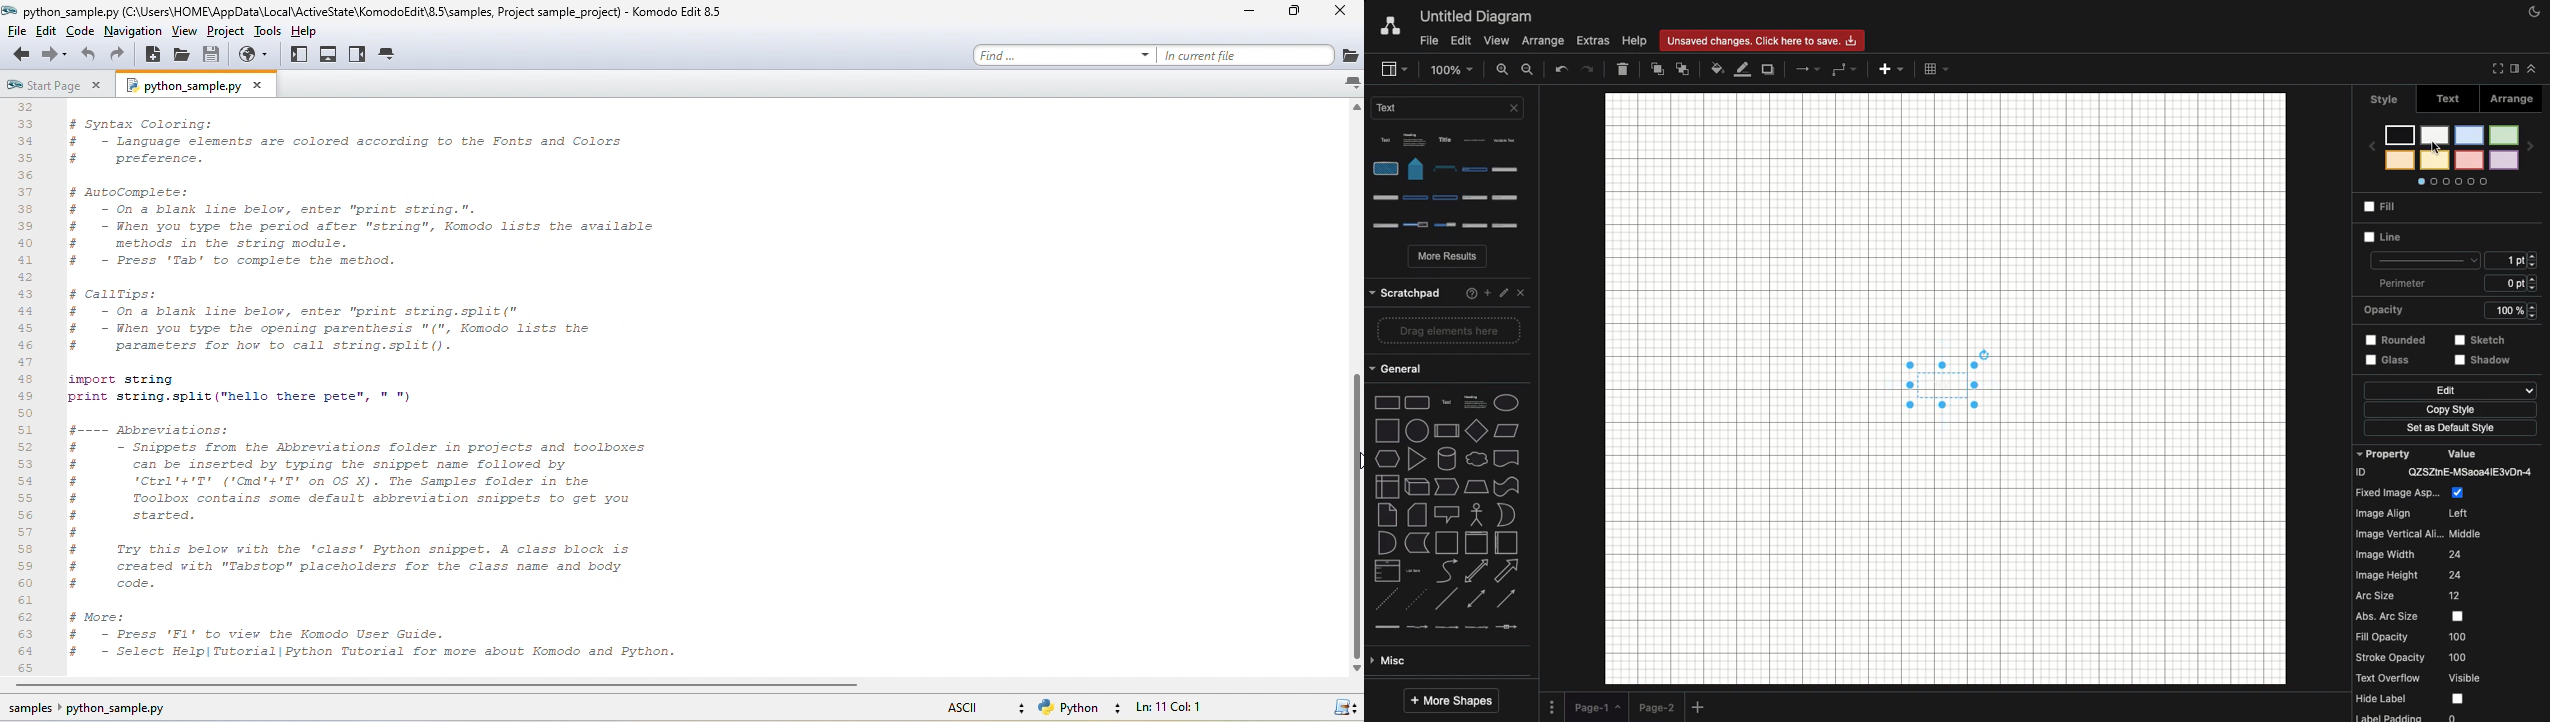 The height and width of the screenshot is (728, 2576). What do you see at coordinates (1634, 41) in the screenshot?
I see `Help` at bounding box center [1634, 41].